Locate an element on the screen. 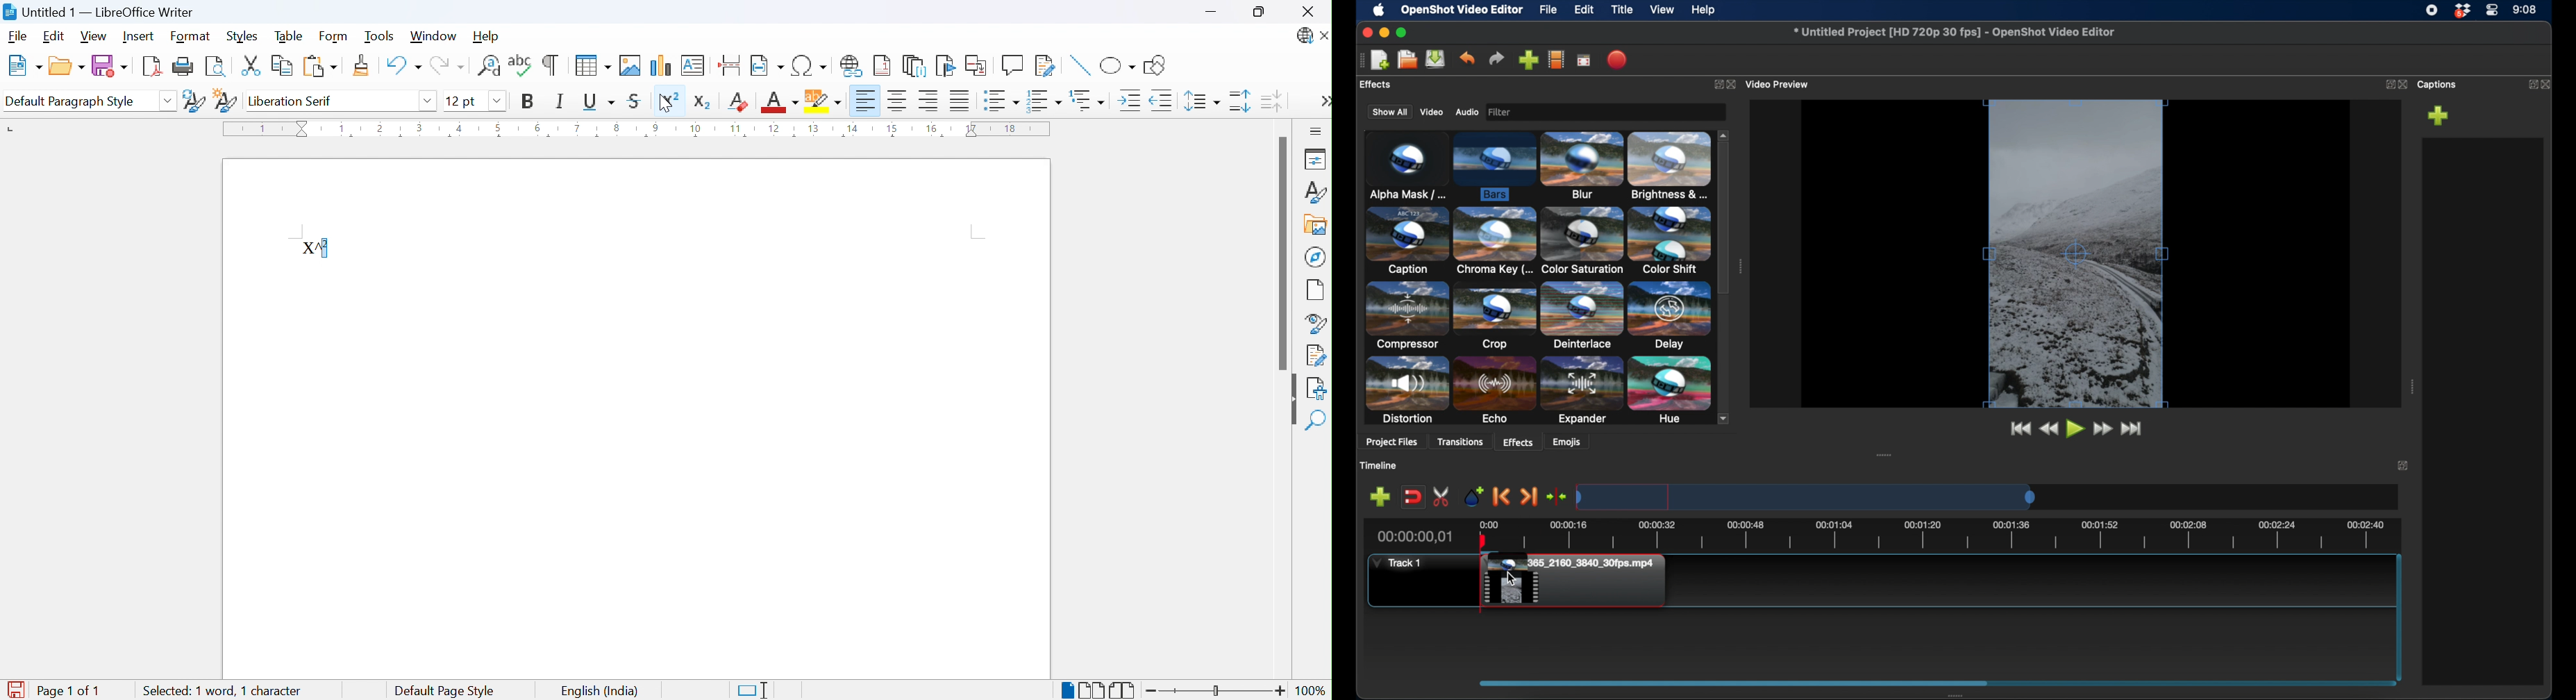  expand is located at coordinates (2387, 85).